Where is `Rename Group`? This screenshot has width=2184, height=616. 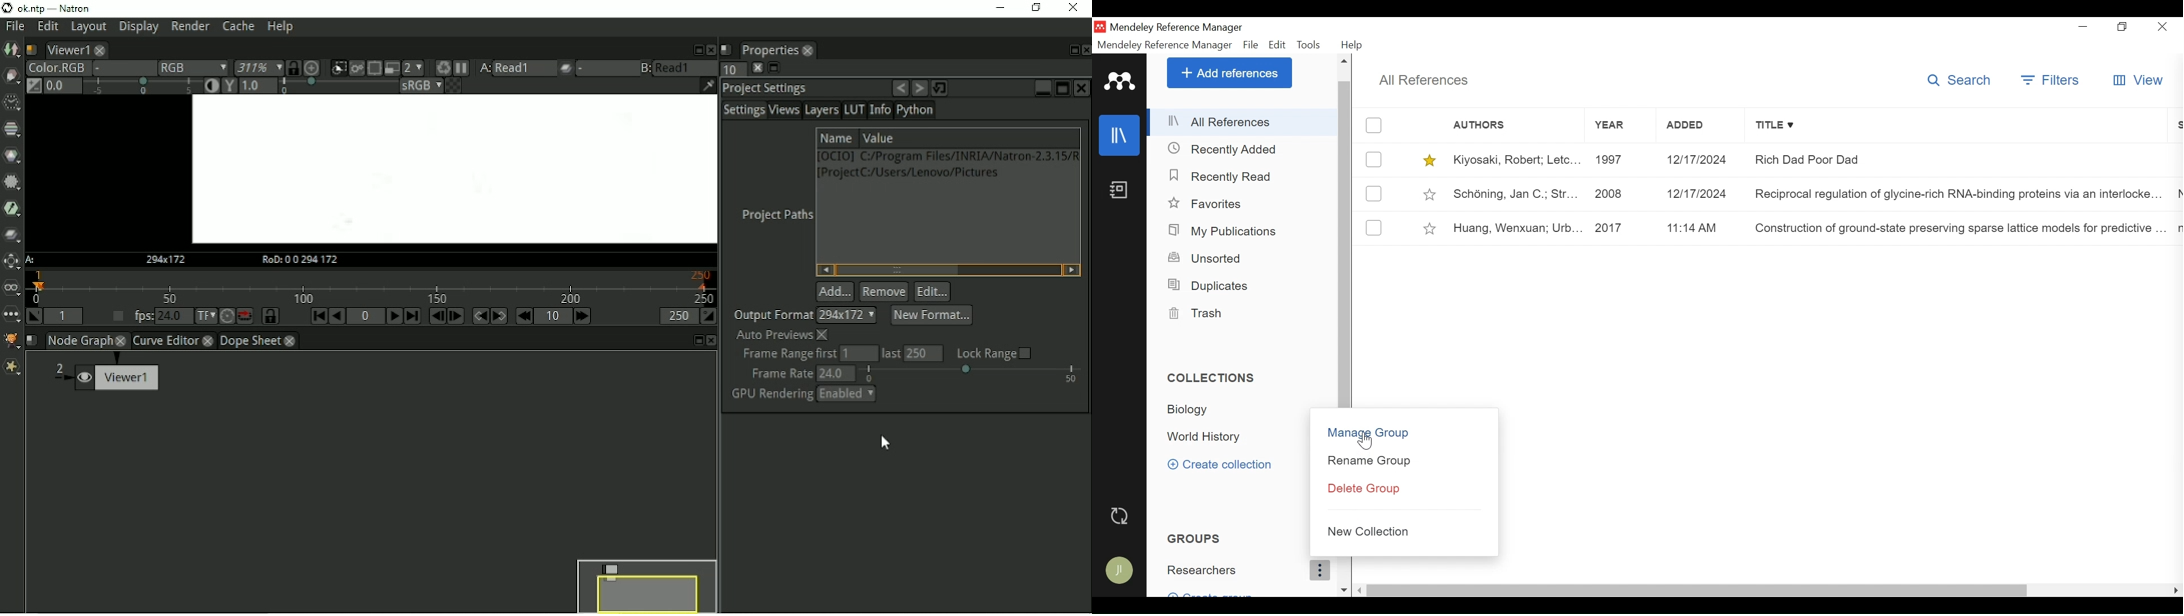 Rename Group is located at coordinates (1405, 462).